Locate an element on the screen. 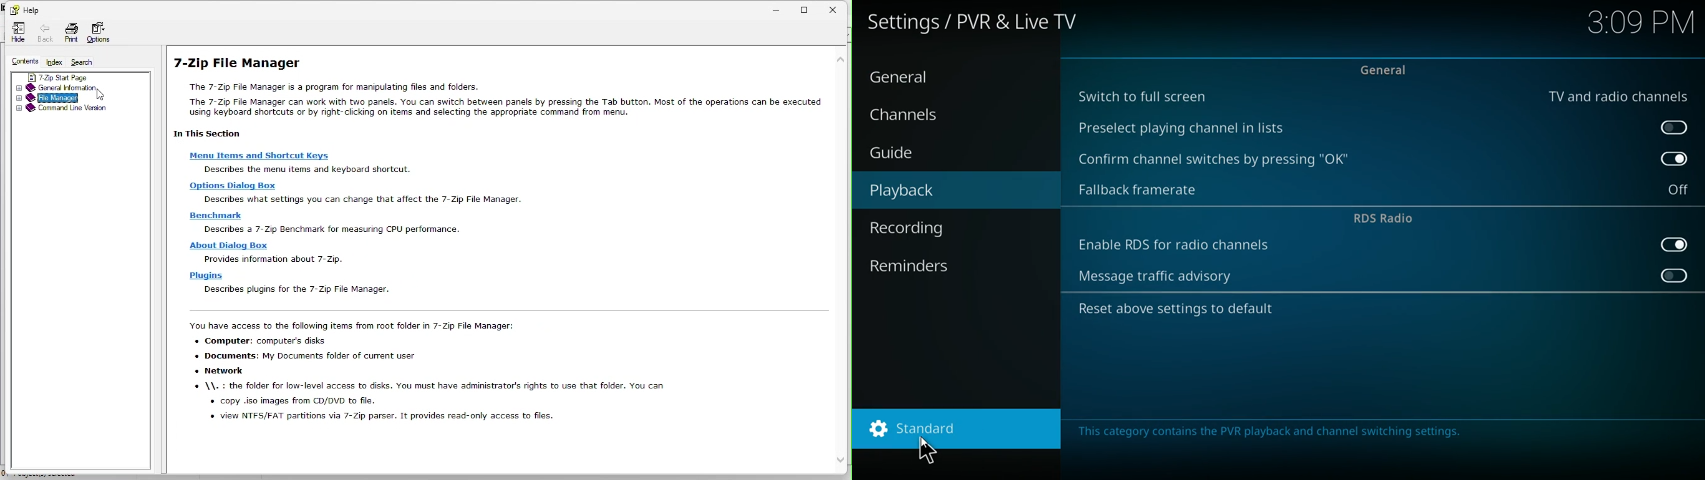 This screenshot has height=504, width=1708. off is located at coordinates (1681, 189).